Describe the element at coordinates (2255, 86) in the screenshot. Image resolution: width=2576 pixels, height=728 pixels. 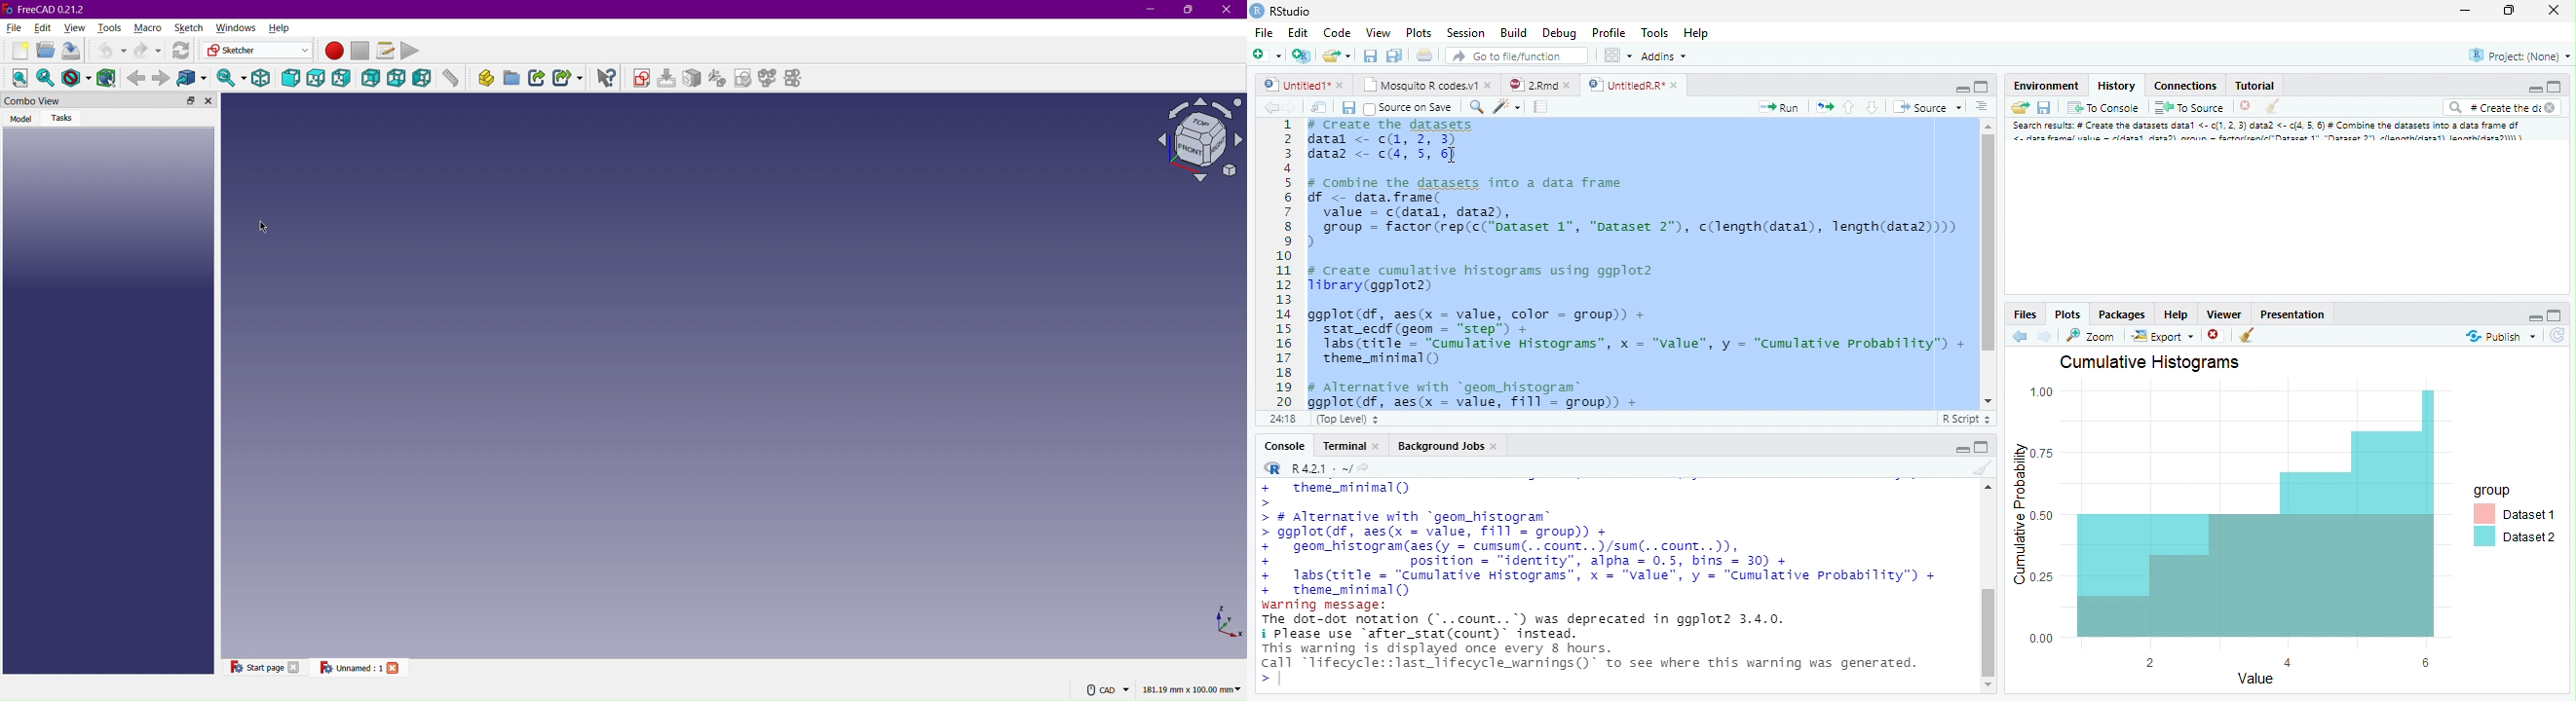
I see `Tutorial` at that location.